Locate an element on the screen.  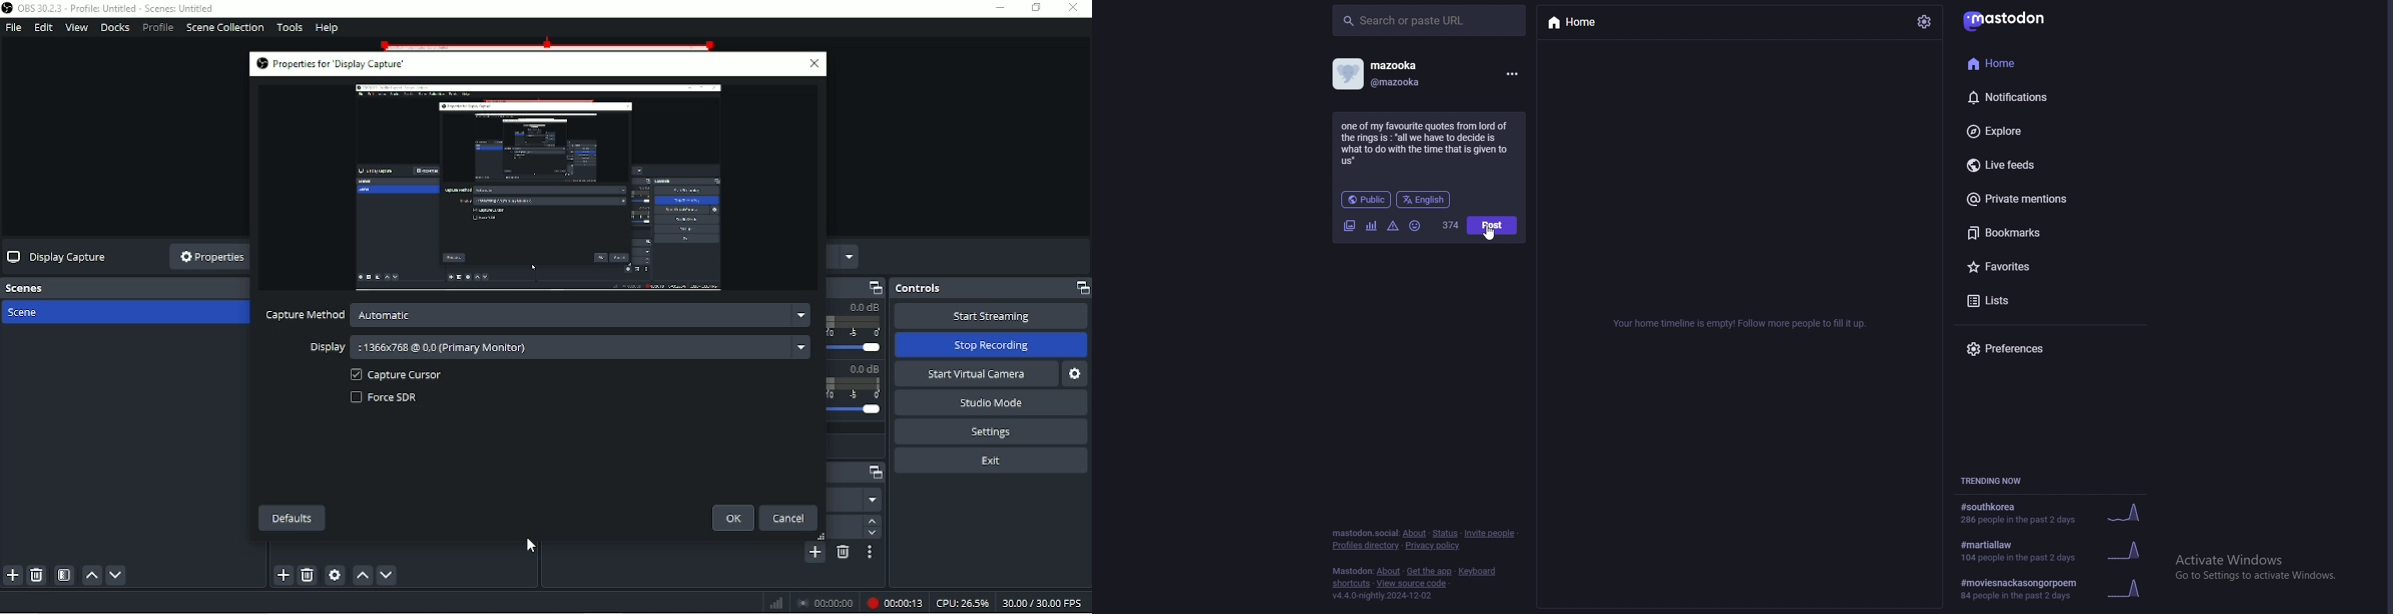
Controls is located at coordinates (990, 288).